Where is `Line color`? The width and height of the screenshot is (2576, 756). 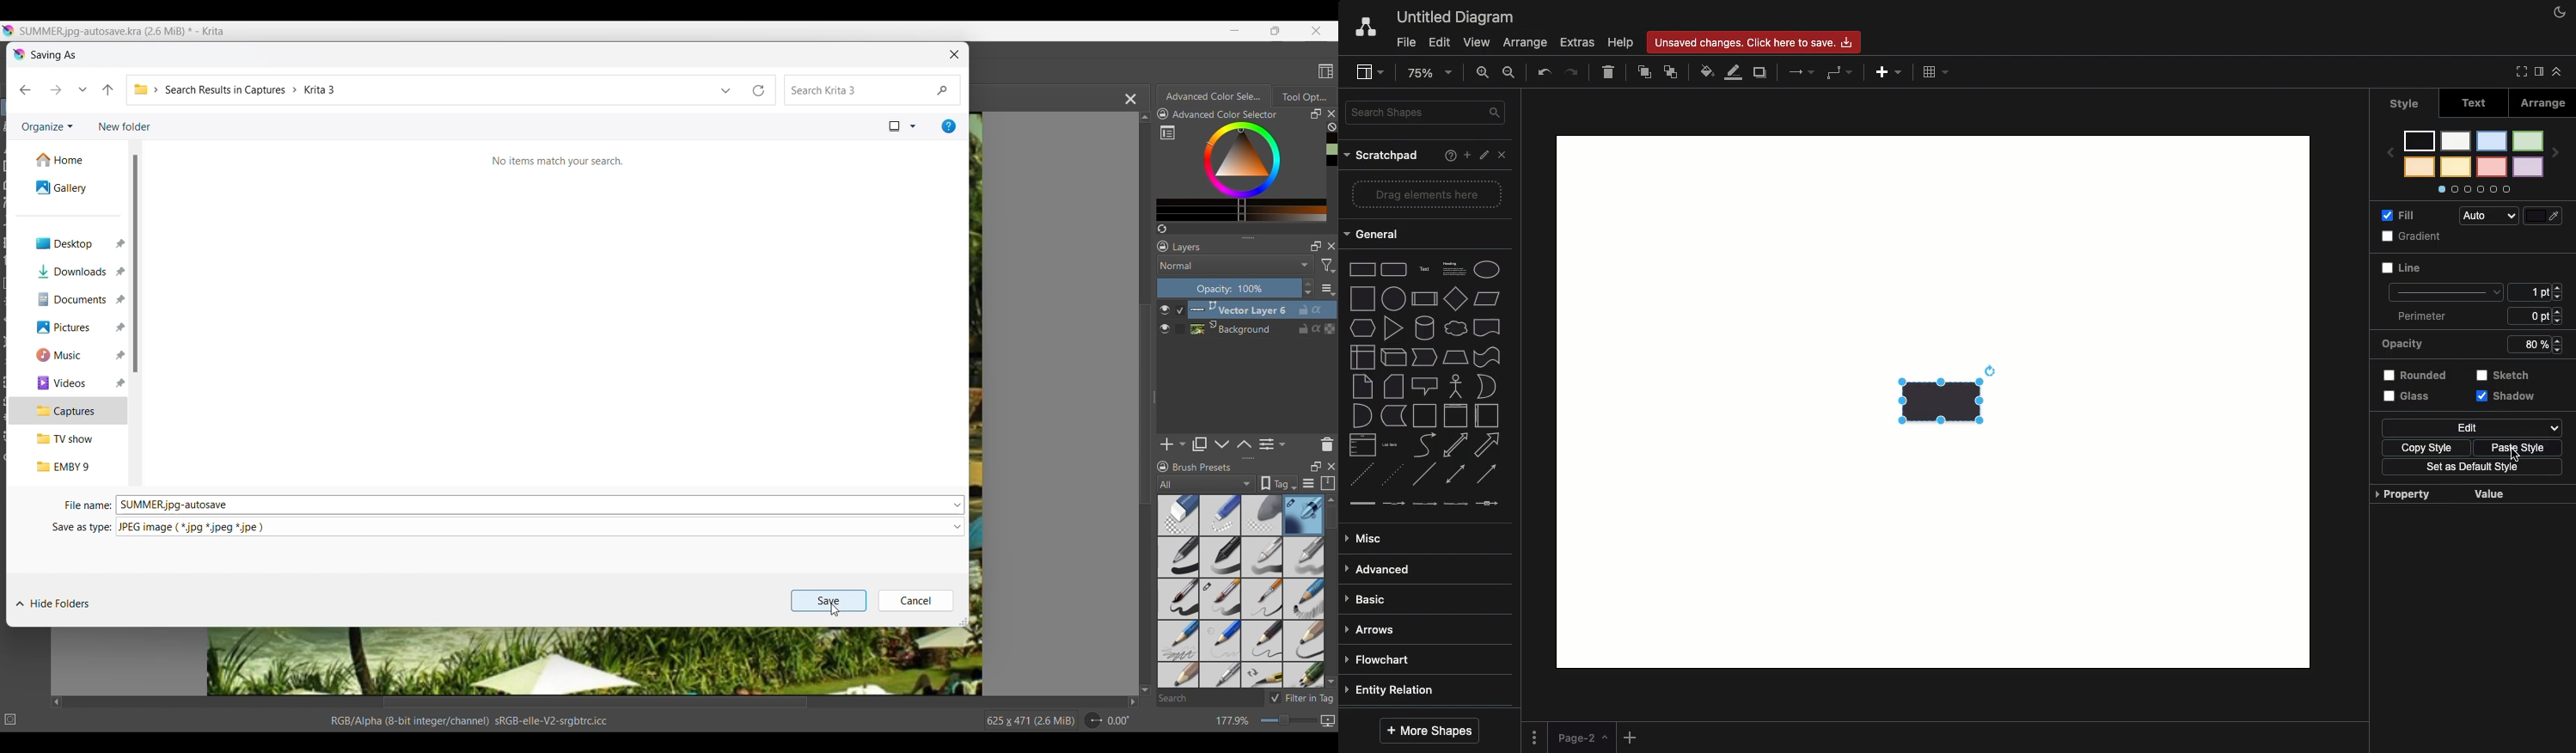 Line color is located at coordinates (1733, 73).